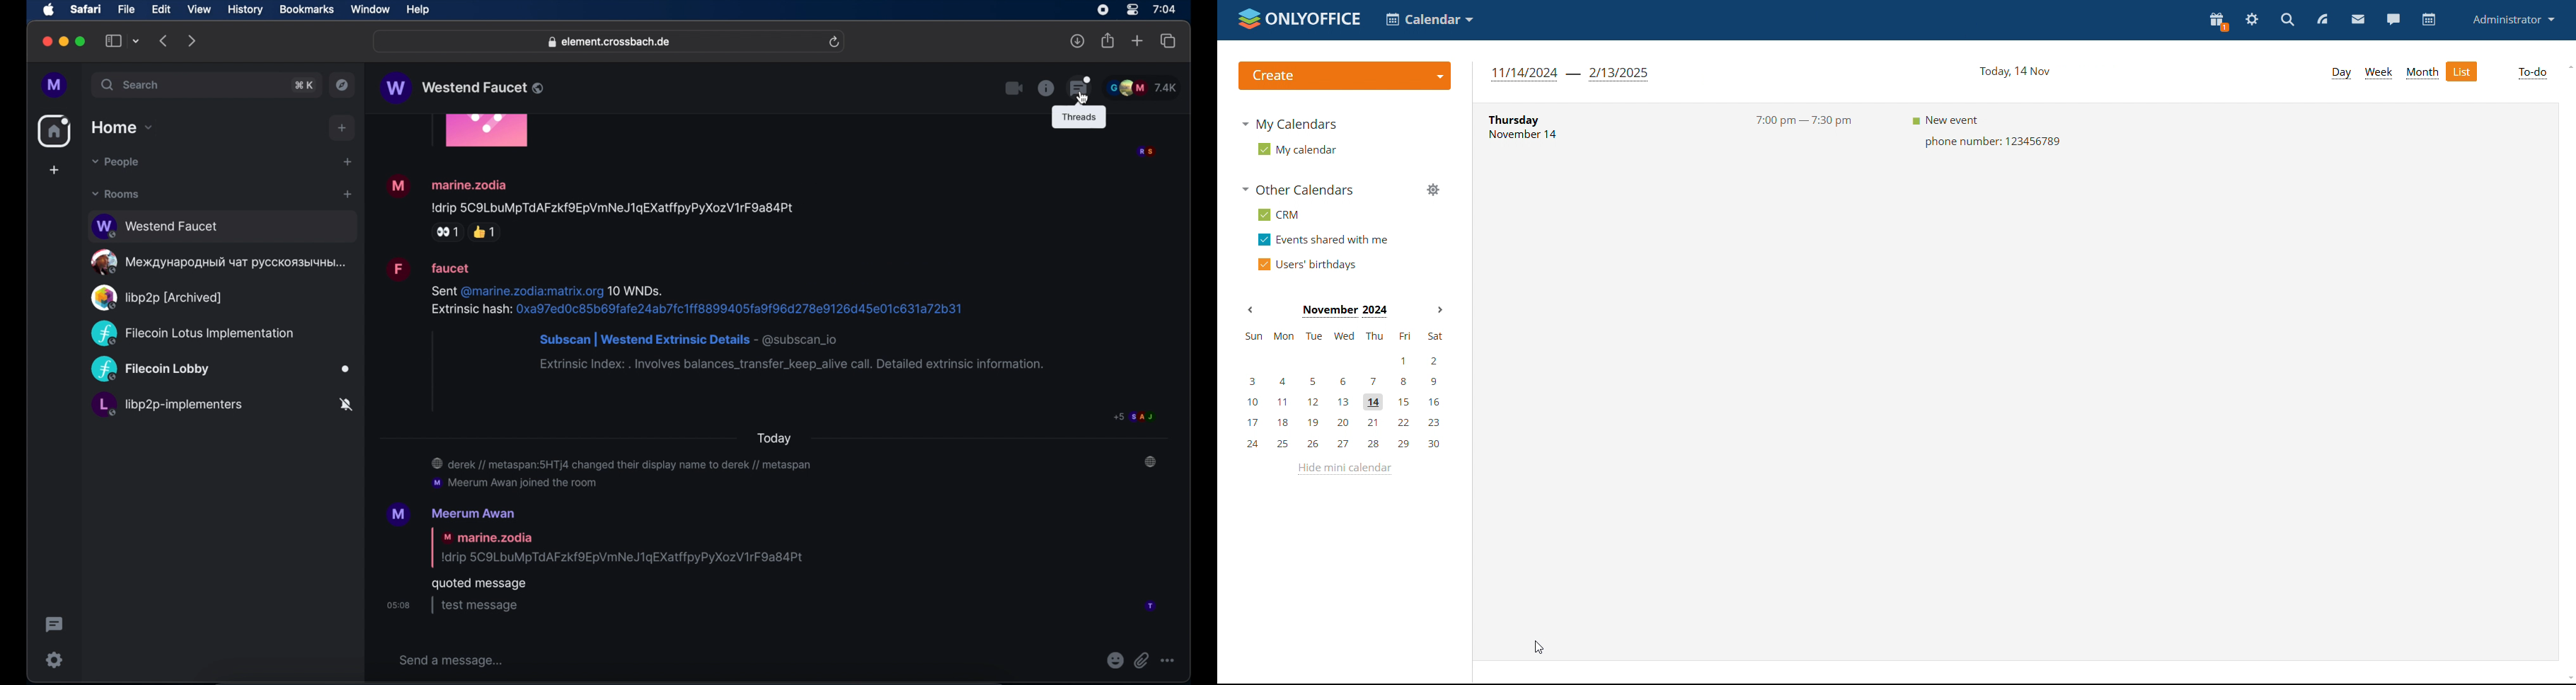 This screenshot has height=700, width=2576. I want to click on mail, so click(2357, 20).